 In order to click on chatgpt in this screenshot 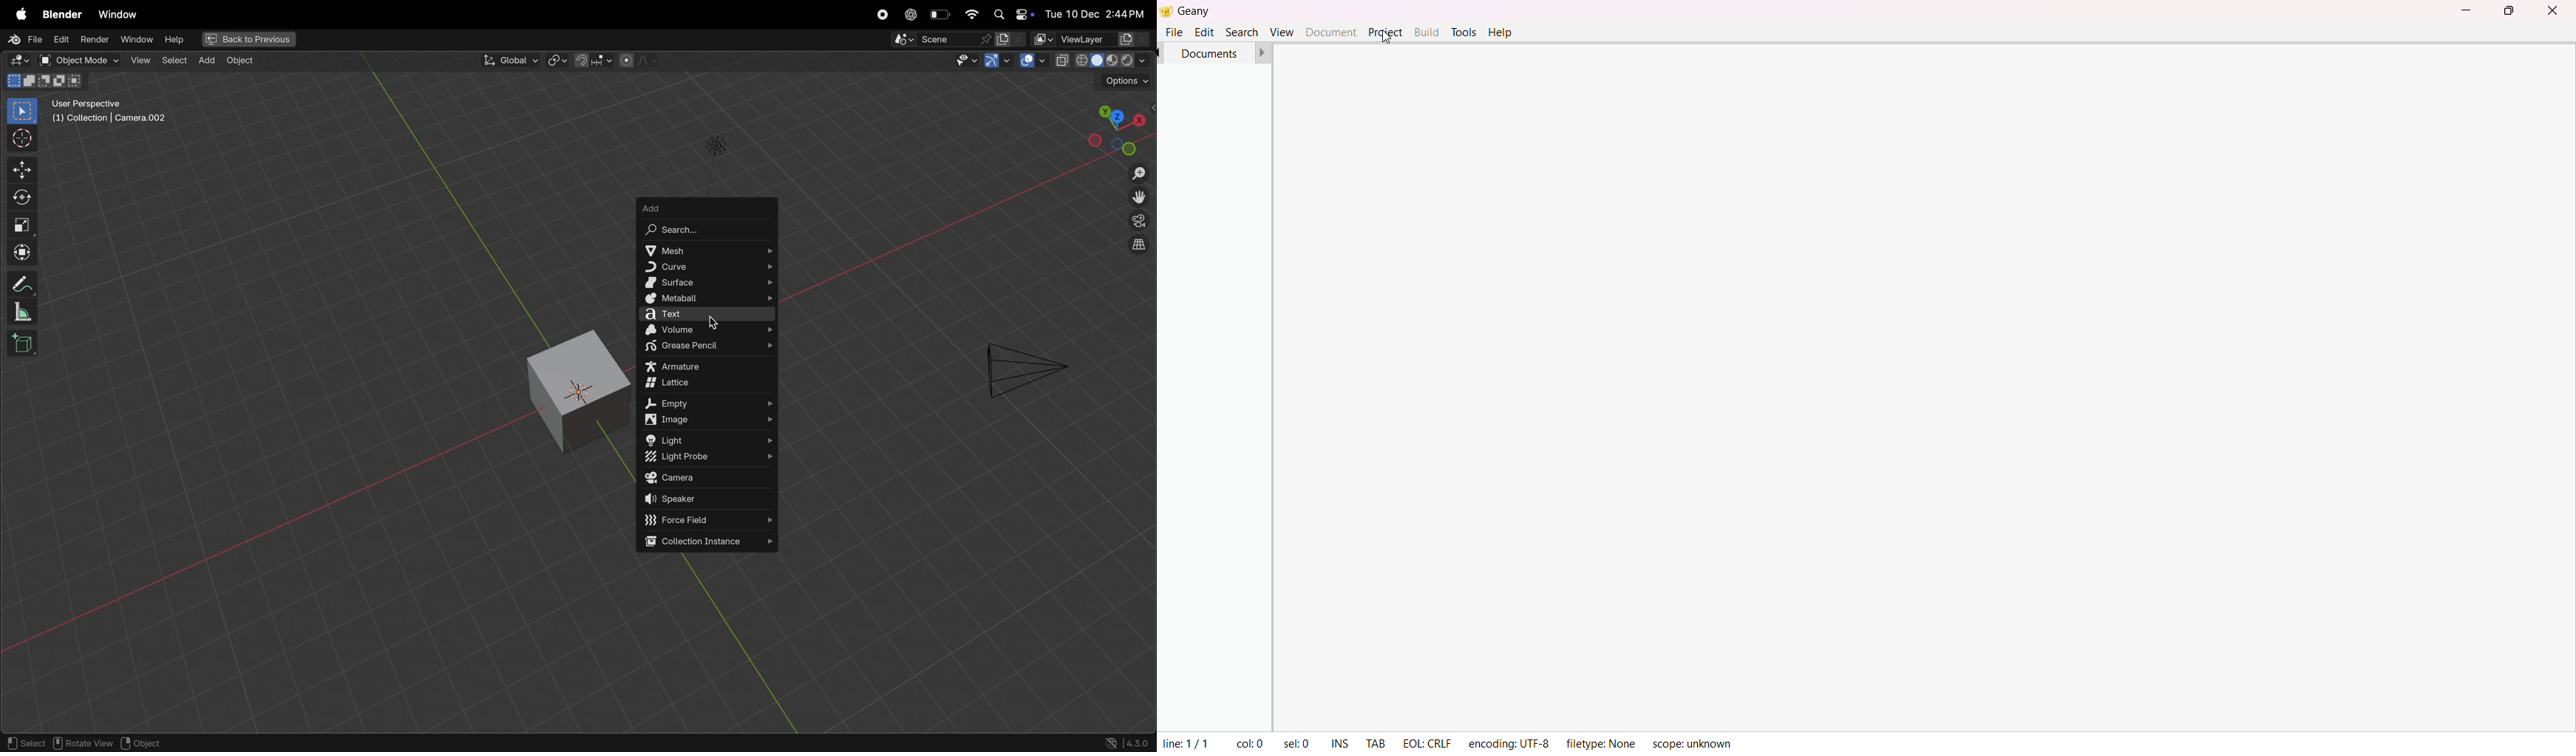, I will do `click(909, 14)`.